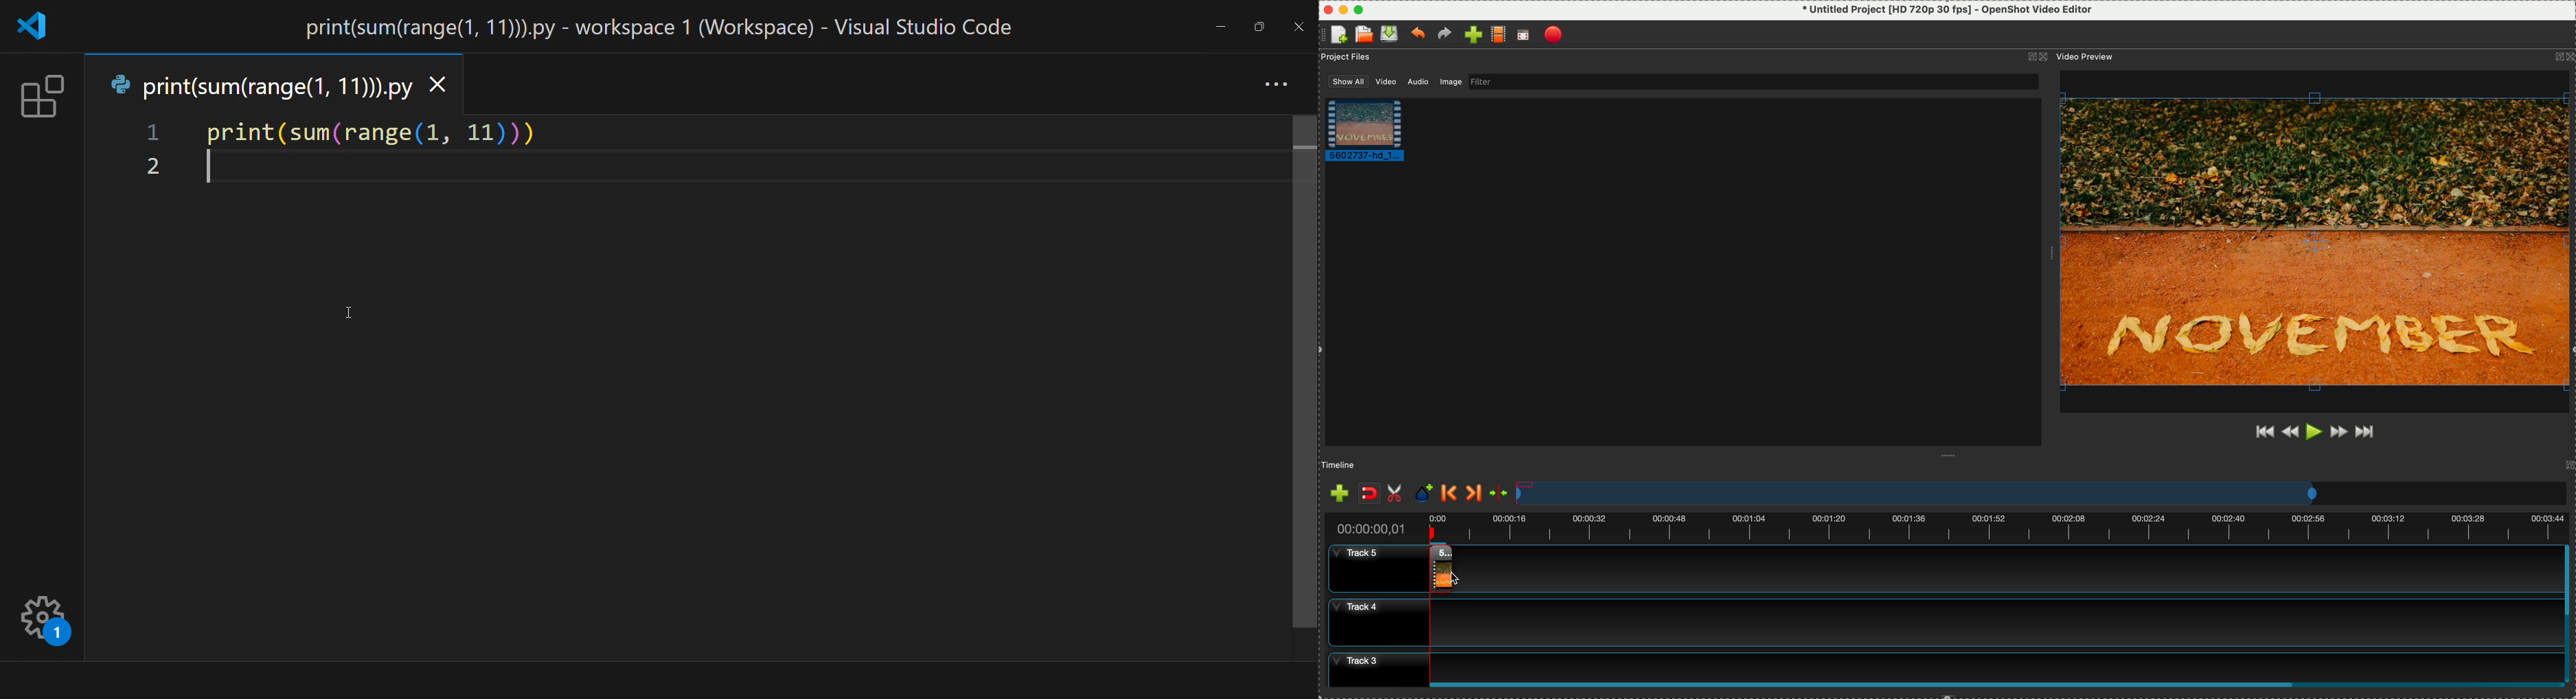  What do you see at coordinates (376, 133) in the screenshot?
I see `code` at bounding box center [376, 133].